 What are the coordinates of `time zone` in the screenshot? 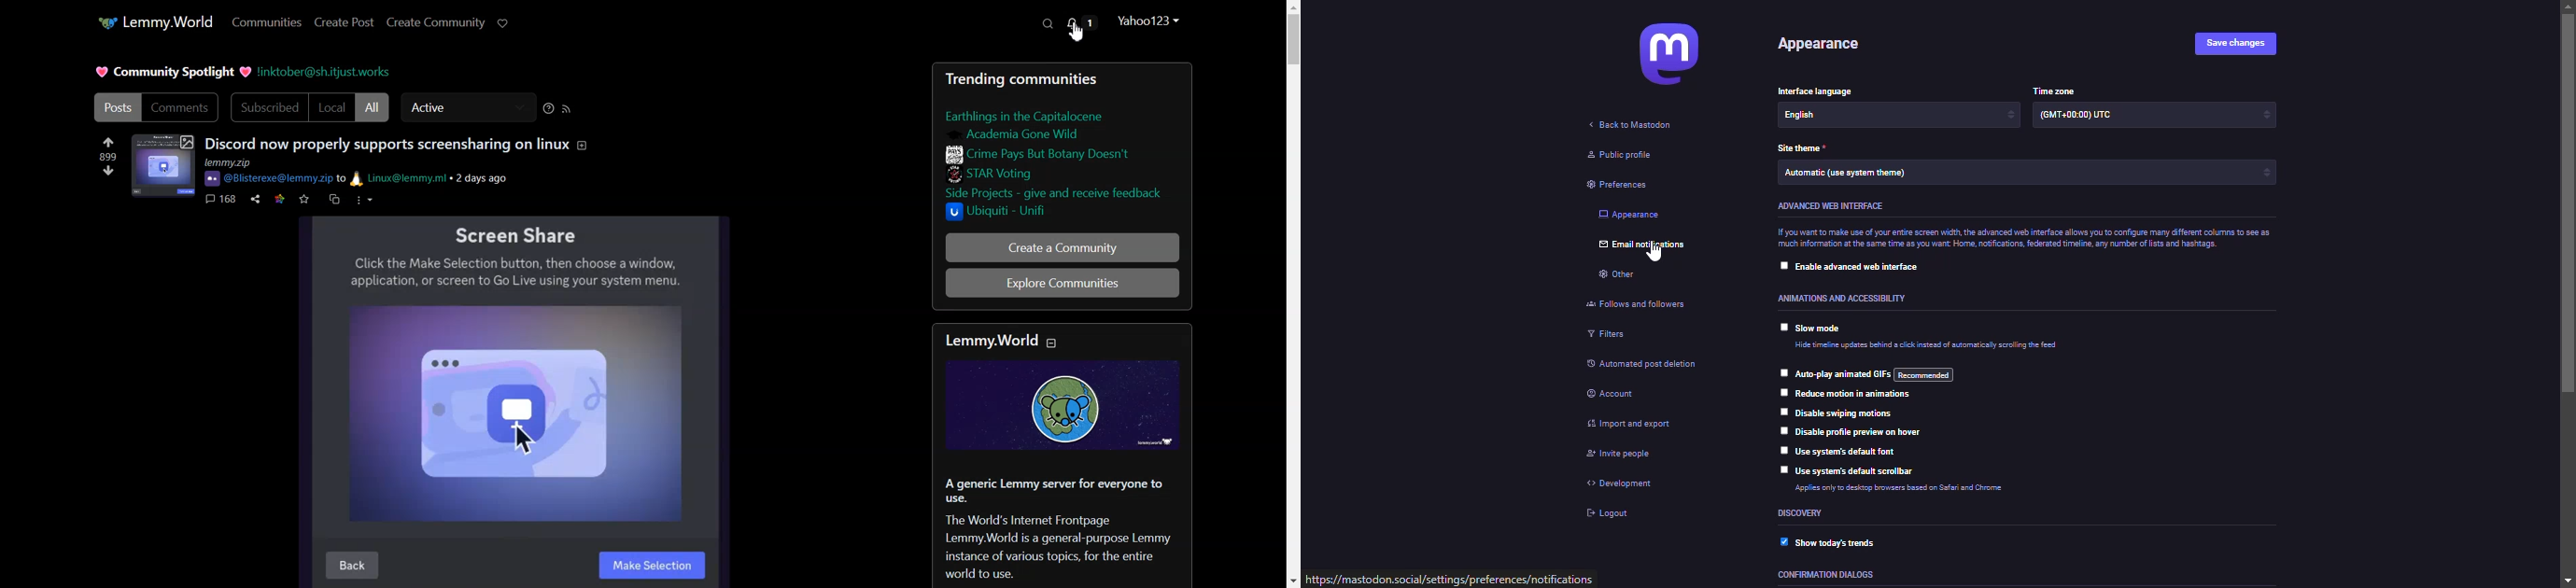 It's located at (2057, 91).